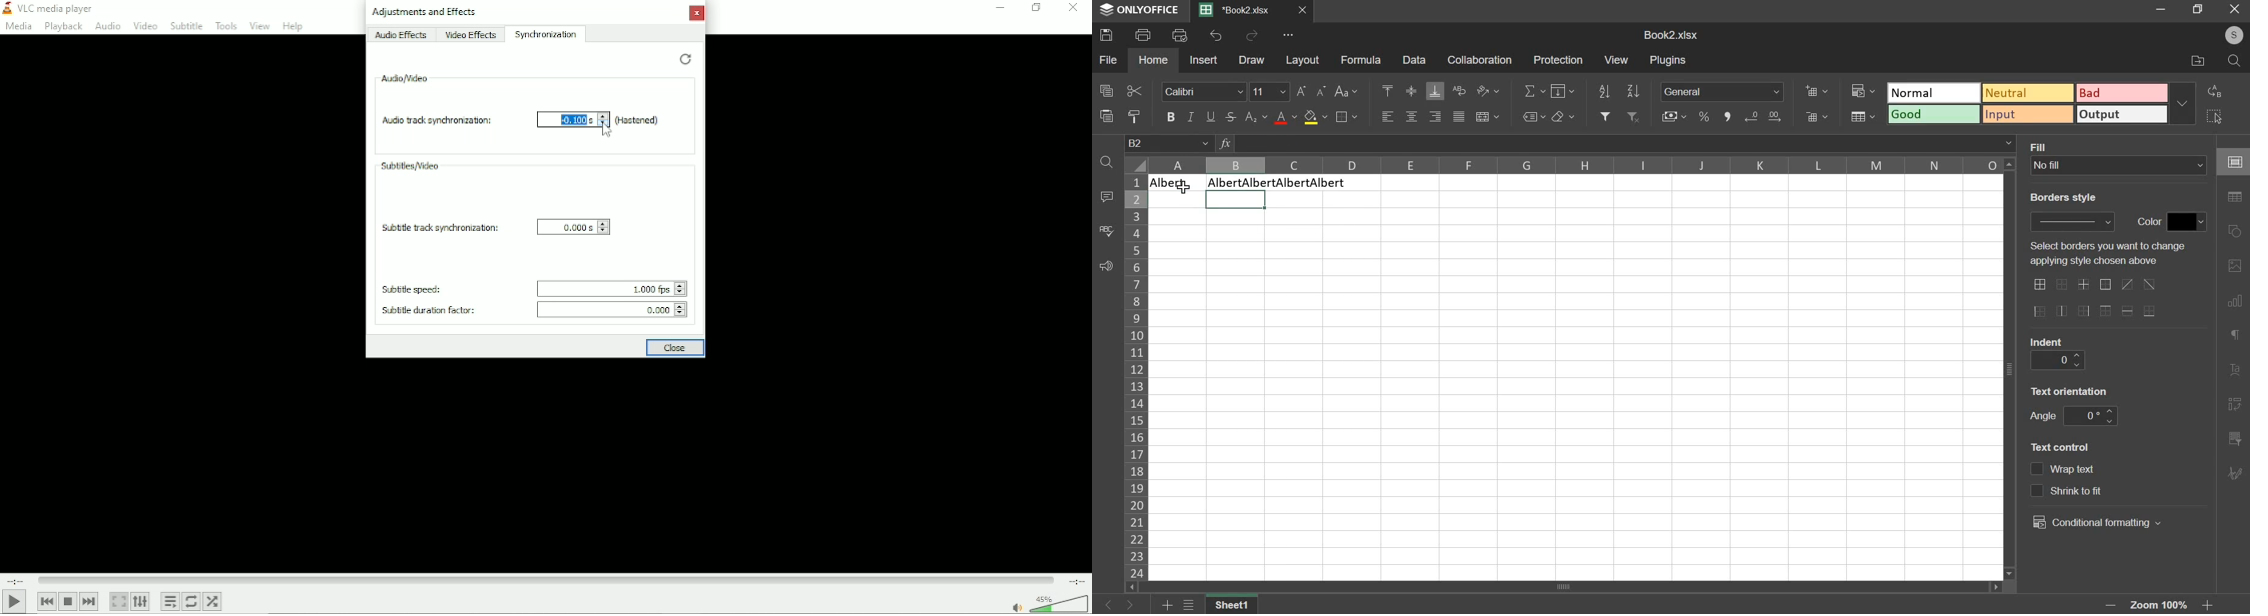 Image resolution: width=2268 pixels, height=616 pixels. I want to click on Playback, so click(63, 27).